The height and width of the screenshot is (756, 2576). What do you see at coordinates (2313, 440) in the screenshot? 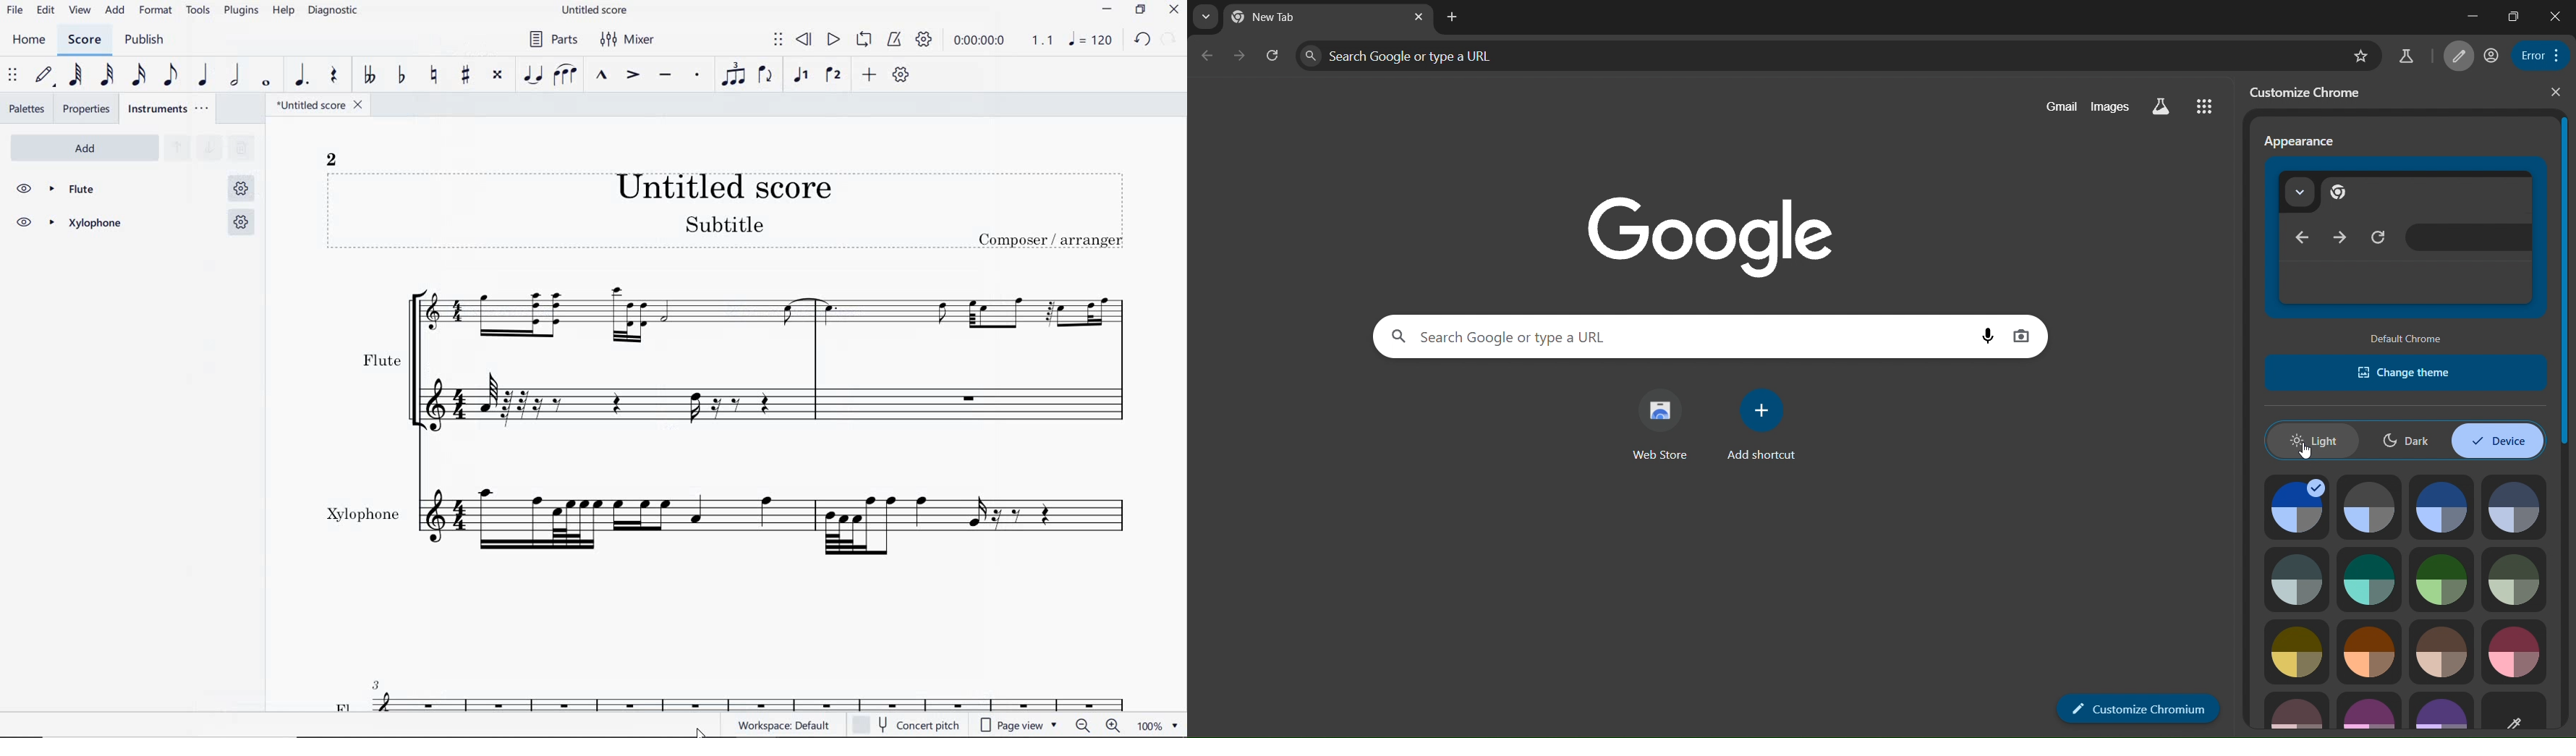
I see `light` at bounding box center [2313, 440].